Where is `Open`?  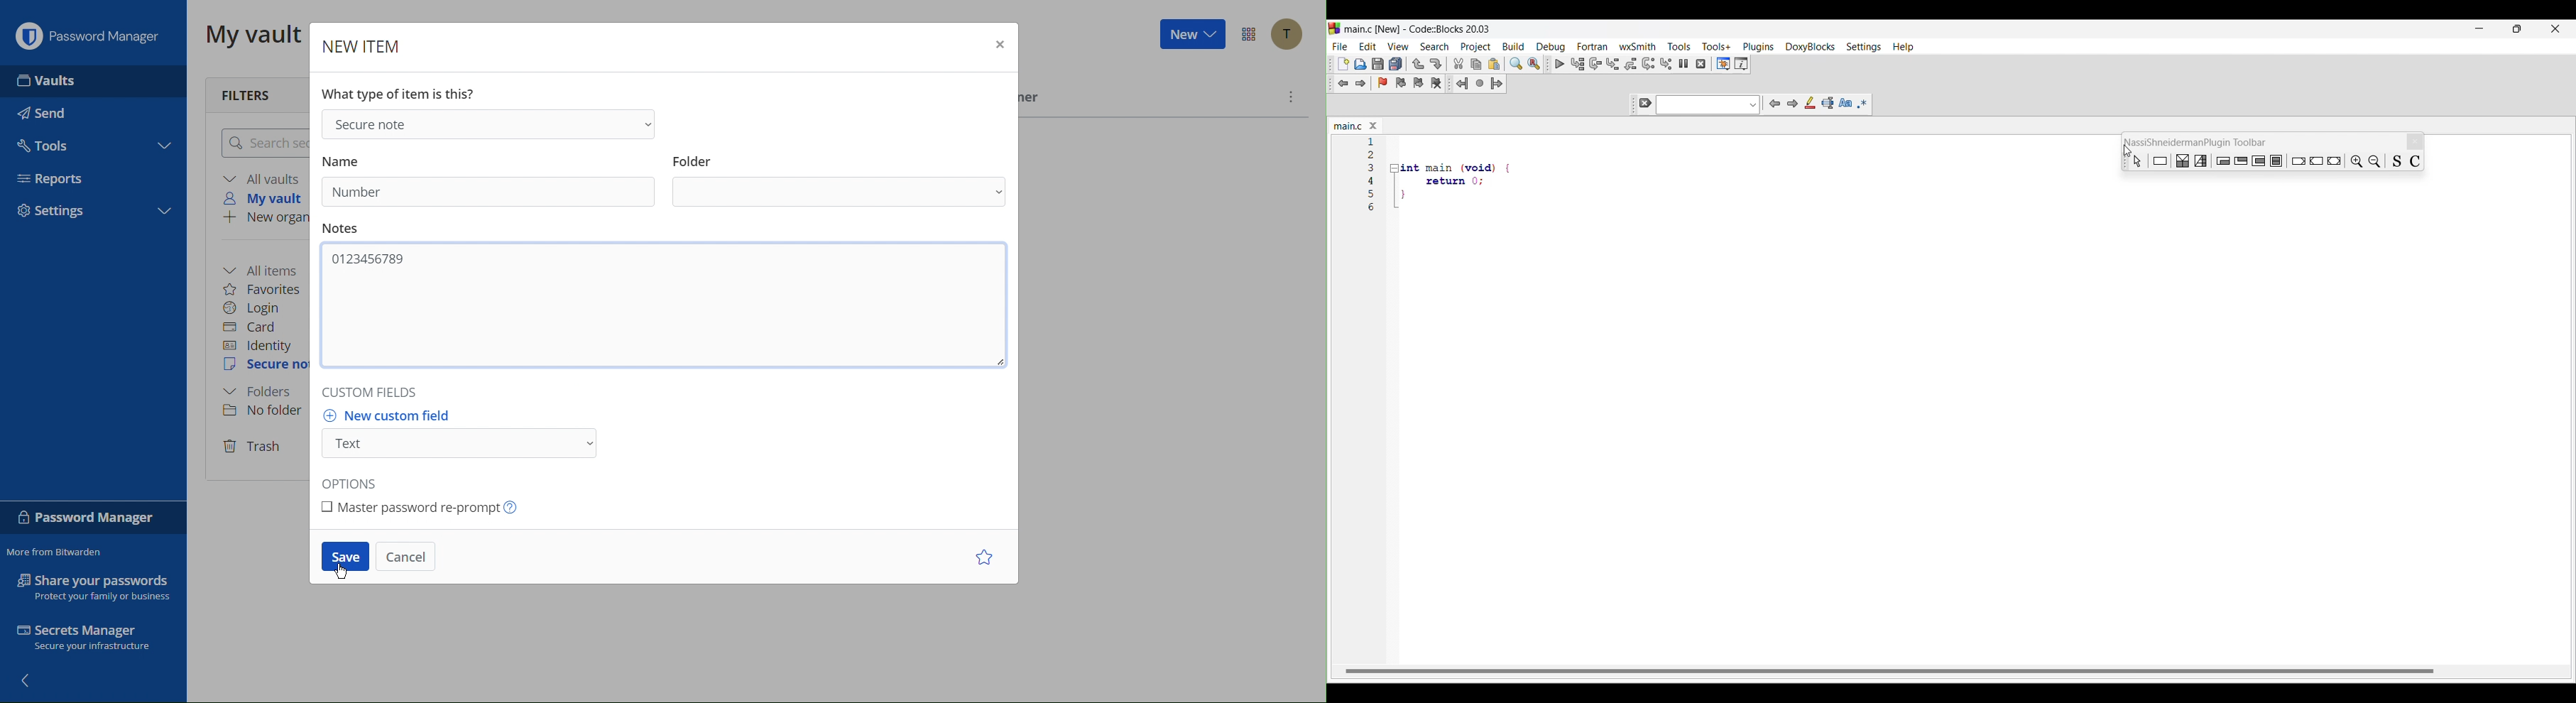
Open is located at coordinates (1361, 64).